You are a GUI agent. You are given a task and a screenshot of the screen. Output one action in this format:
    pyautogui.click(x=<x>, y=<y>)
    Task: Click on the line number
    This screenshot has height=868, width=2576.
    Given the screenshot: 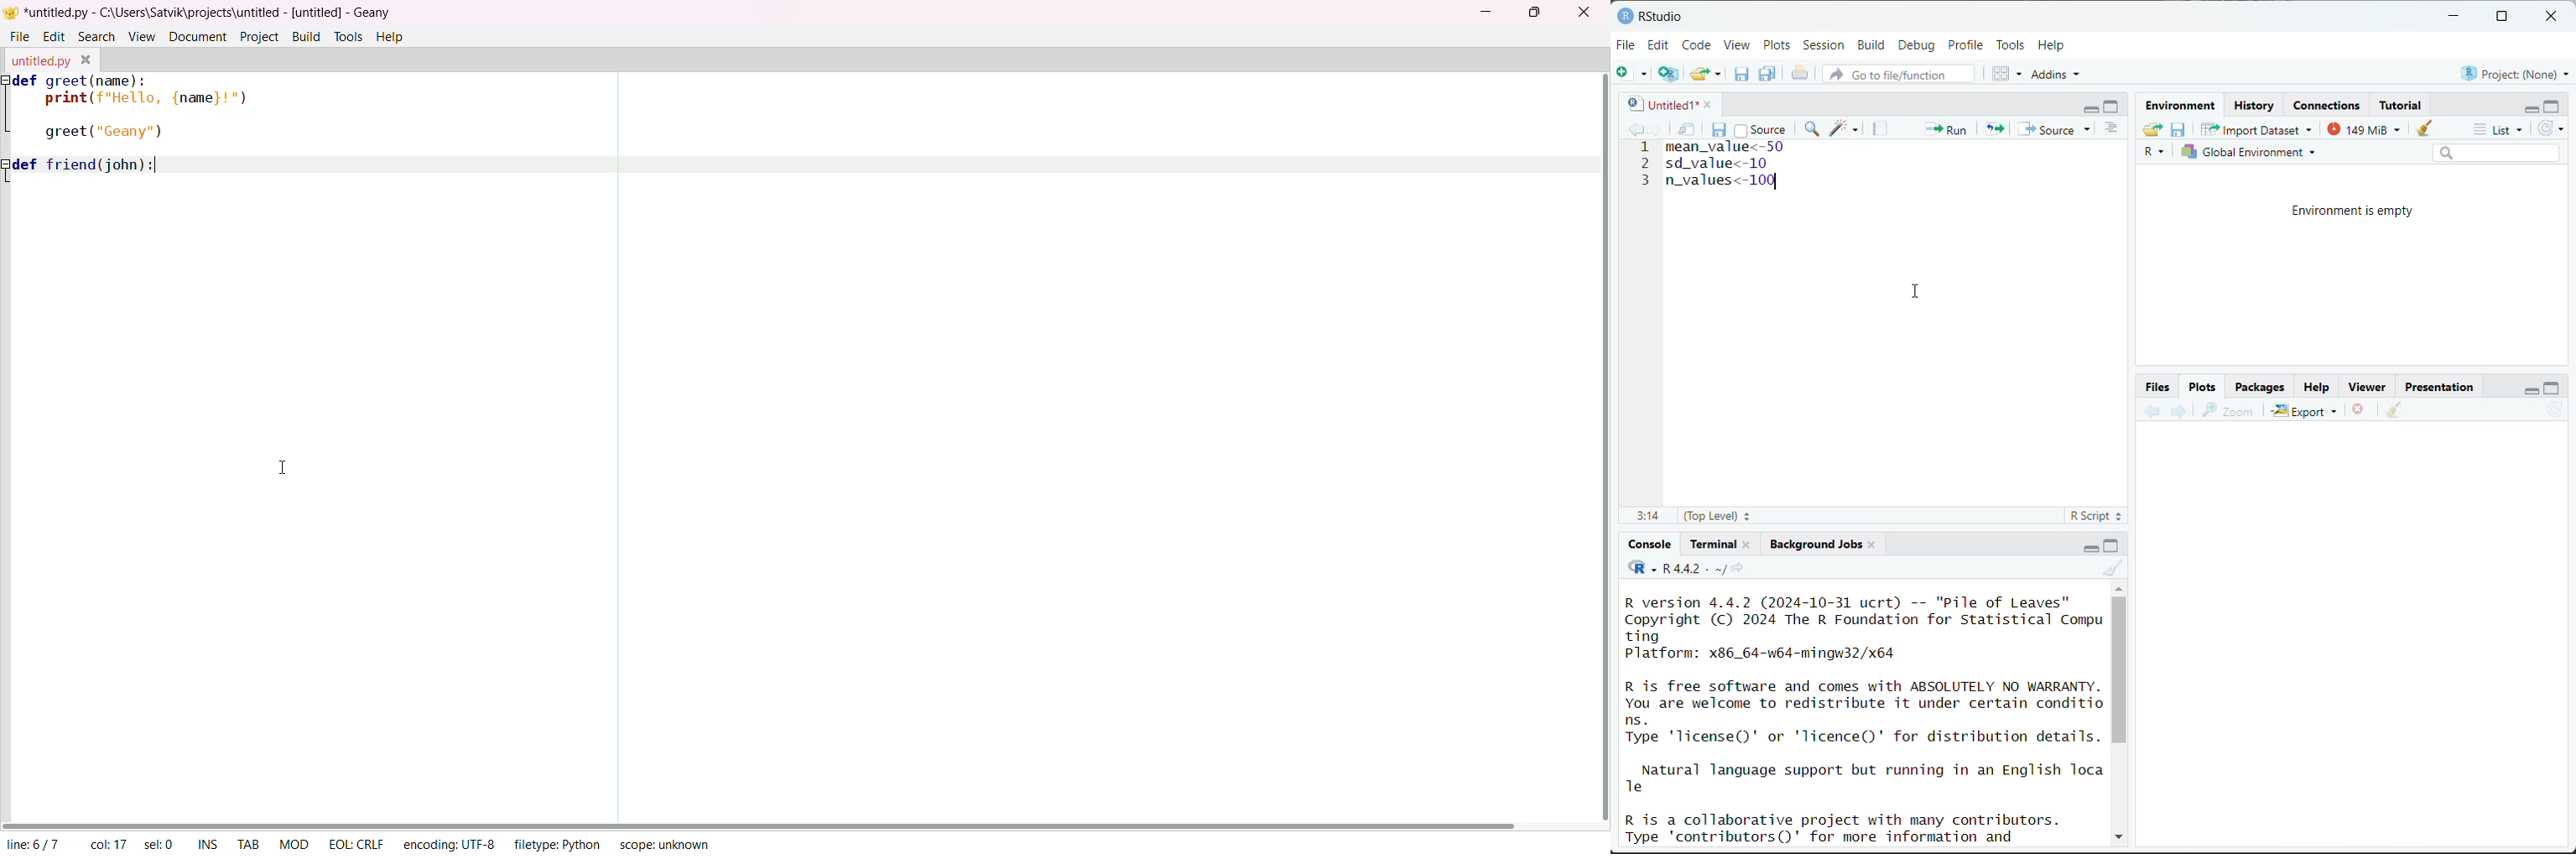 What is the action you would take?
    pyautogui.click(x=1645, y=162)
    